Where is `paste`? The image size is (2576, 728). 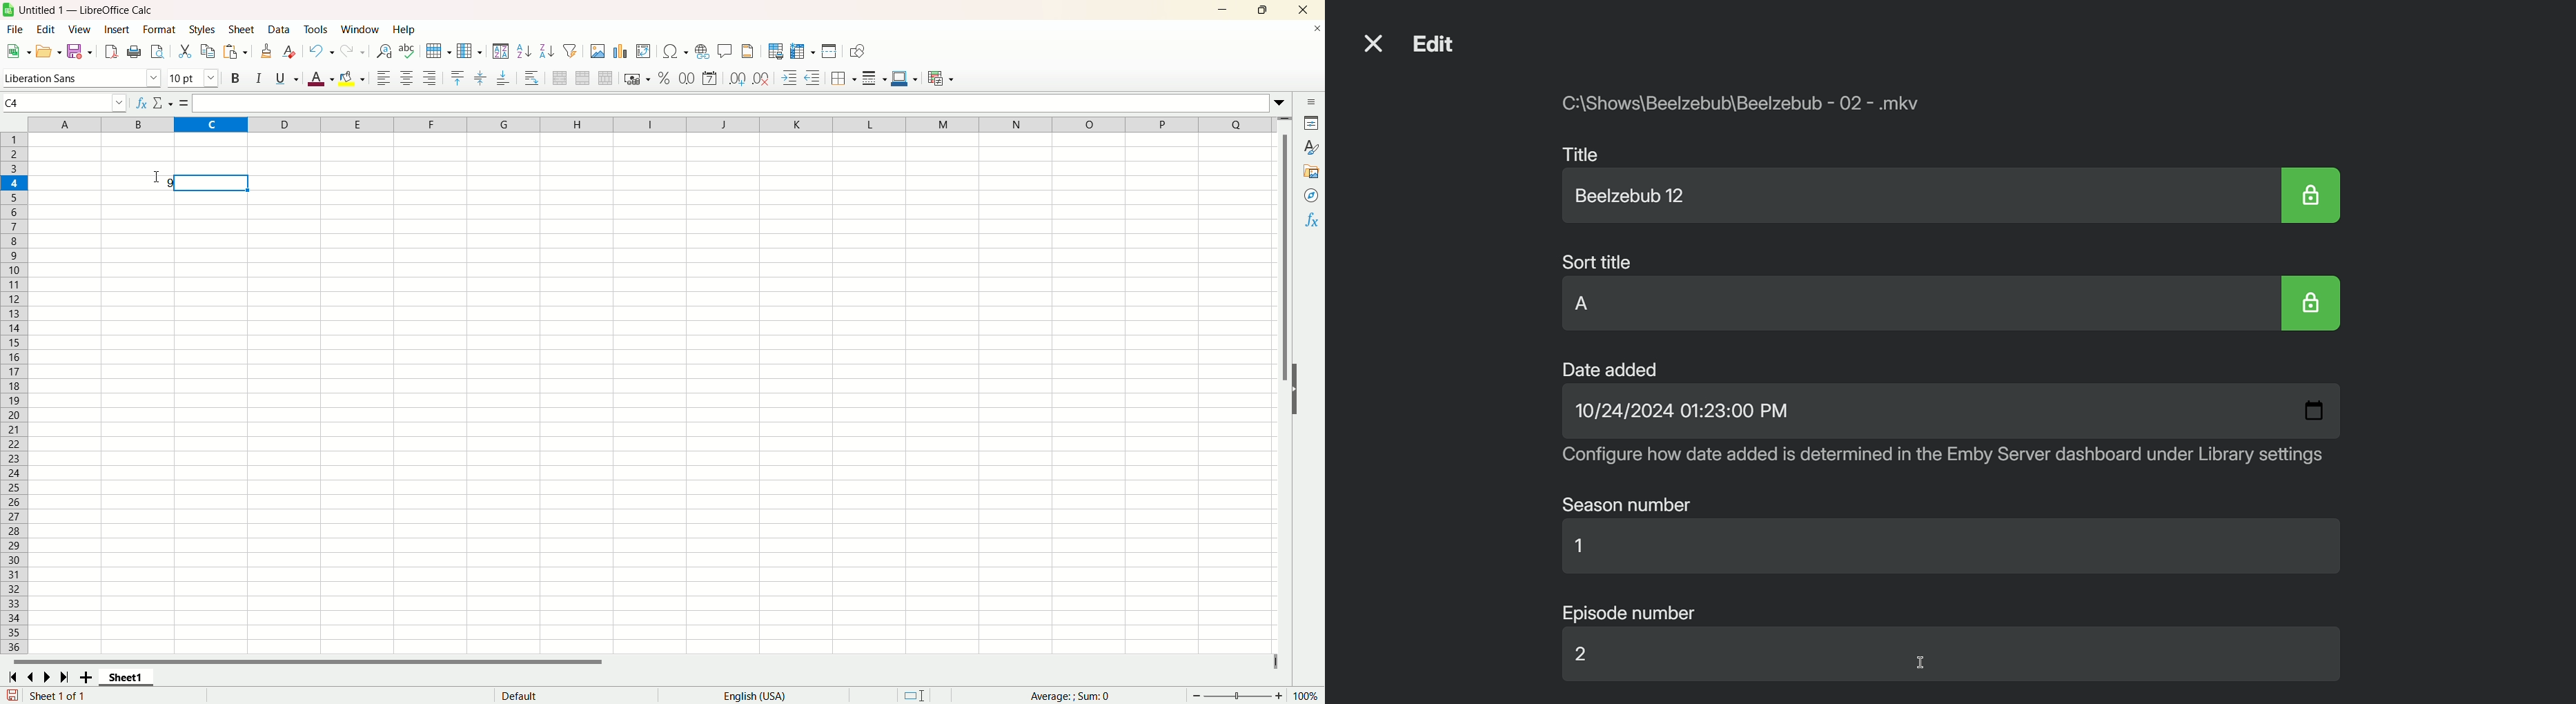
paste is located at coordinates (236, 52).